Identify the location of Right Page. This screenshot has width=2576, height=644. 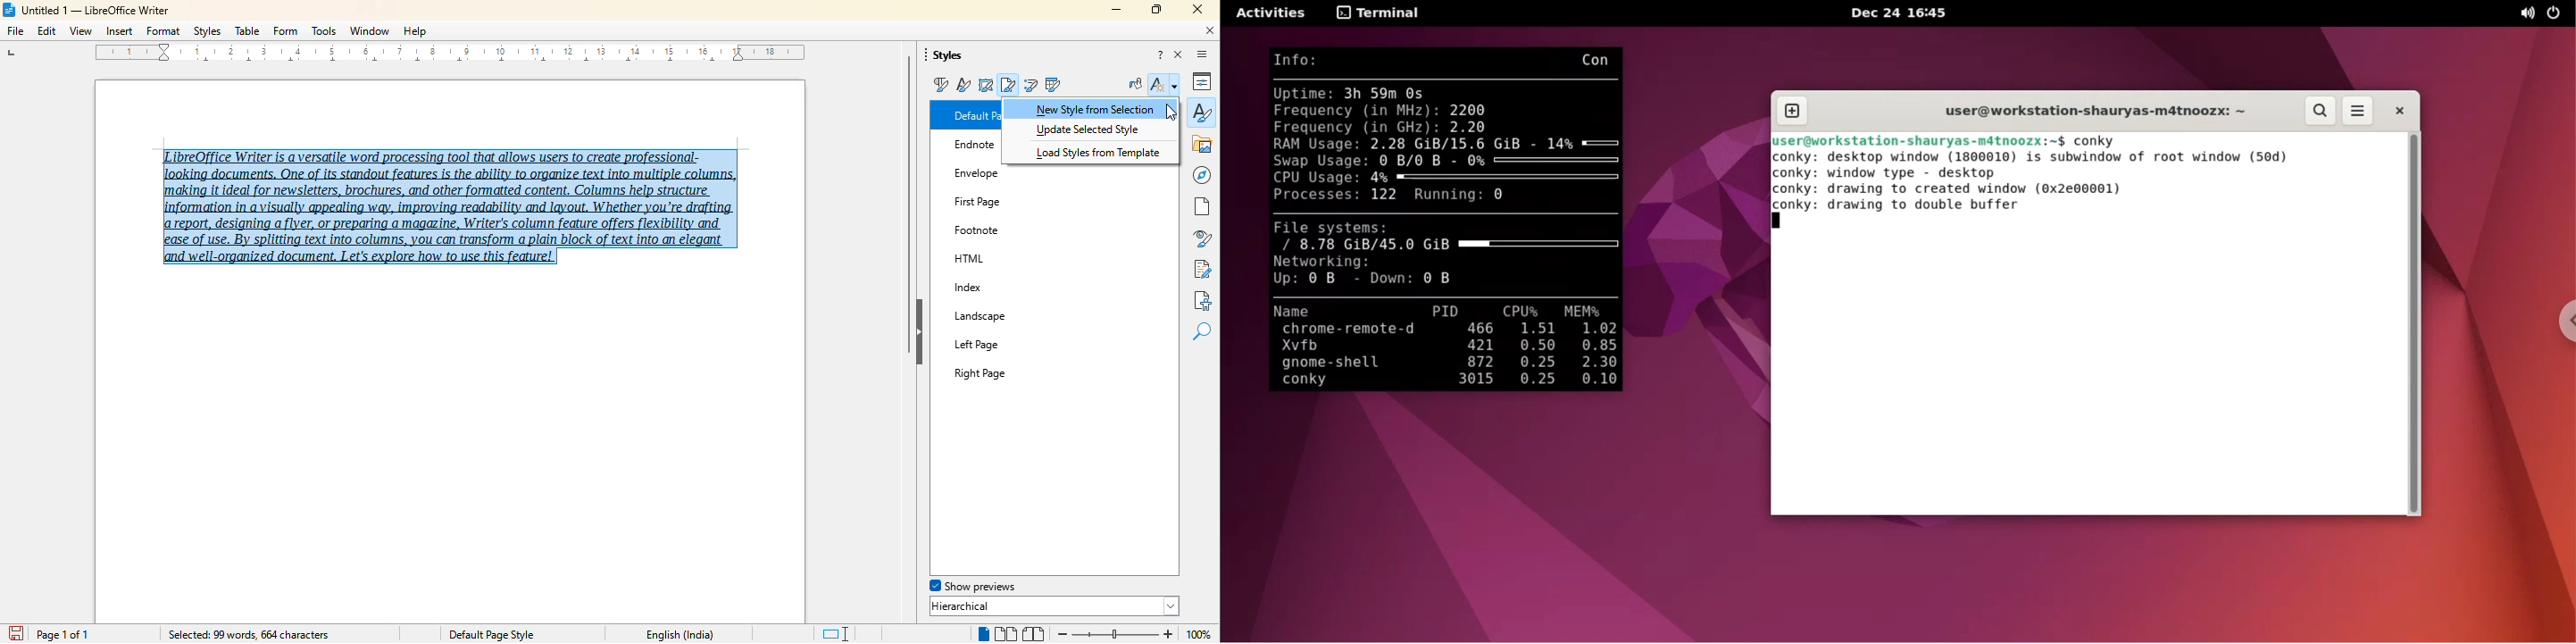
(1007, 369).